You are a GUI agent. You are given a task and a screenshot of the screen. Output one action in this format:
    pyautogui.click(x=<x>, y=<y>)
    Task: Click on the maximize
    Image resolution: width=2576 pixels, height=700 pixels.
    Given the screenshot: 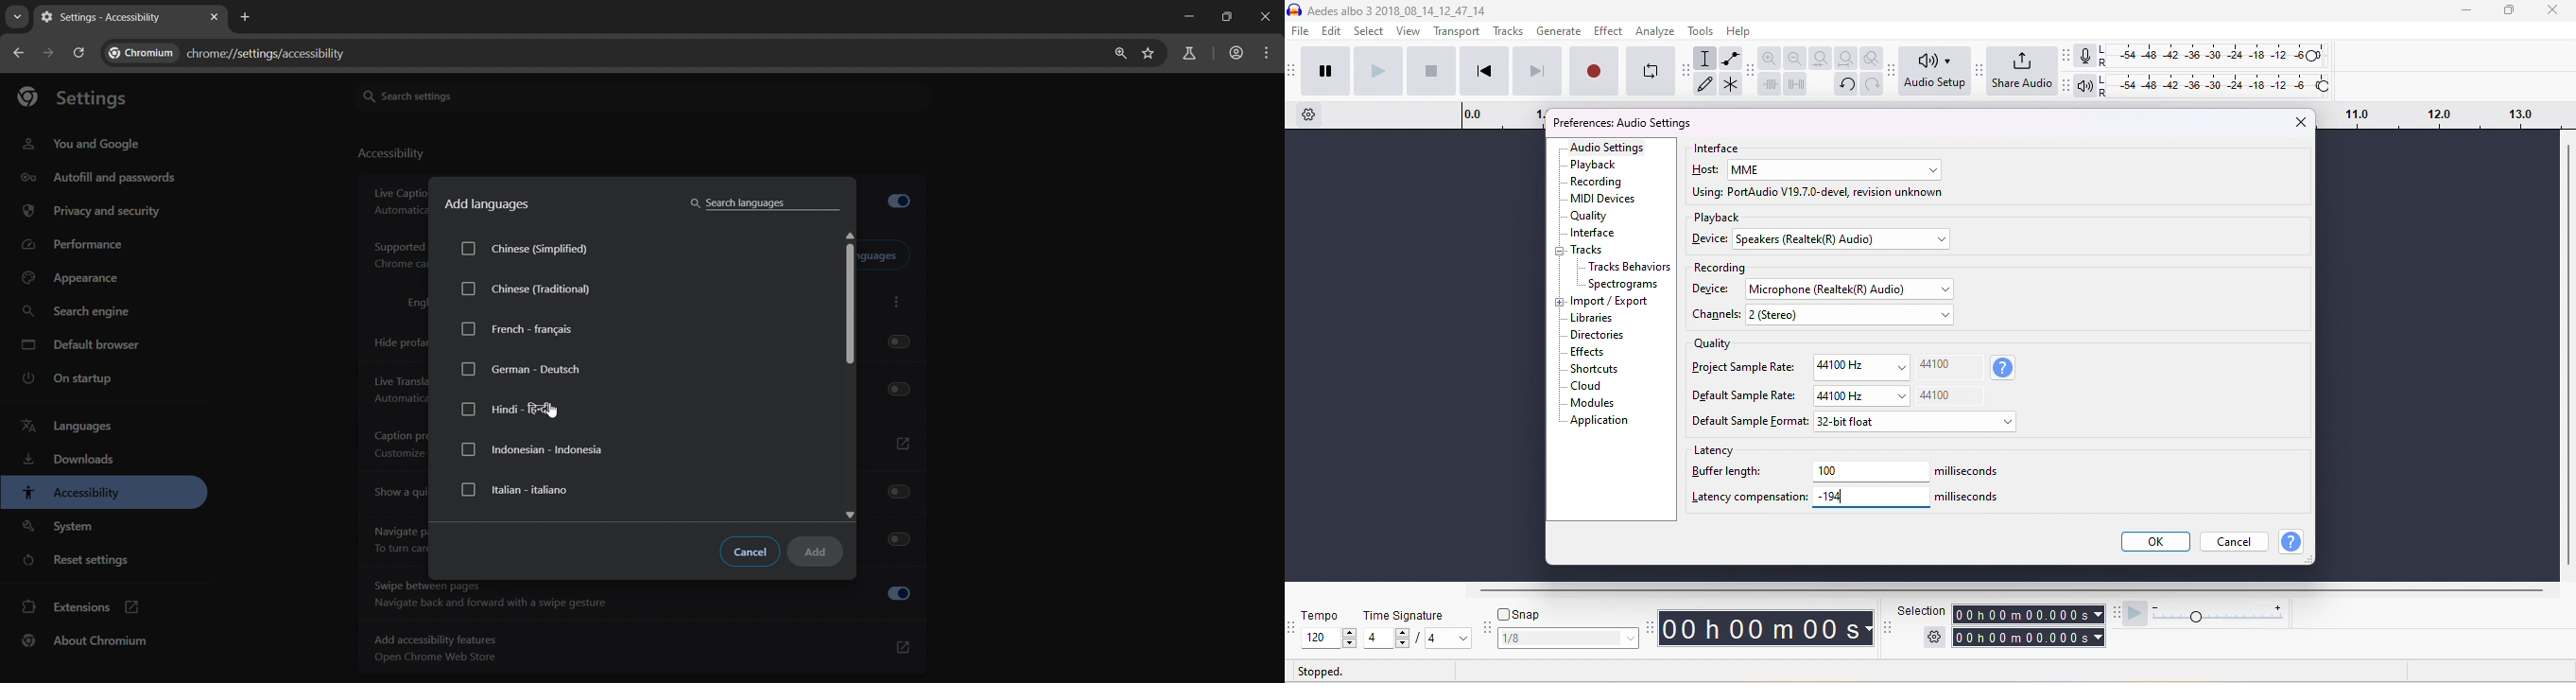 What is the action you would take?
    pyautogui.click(x=2508, y=10)
    